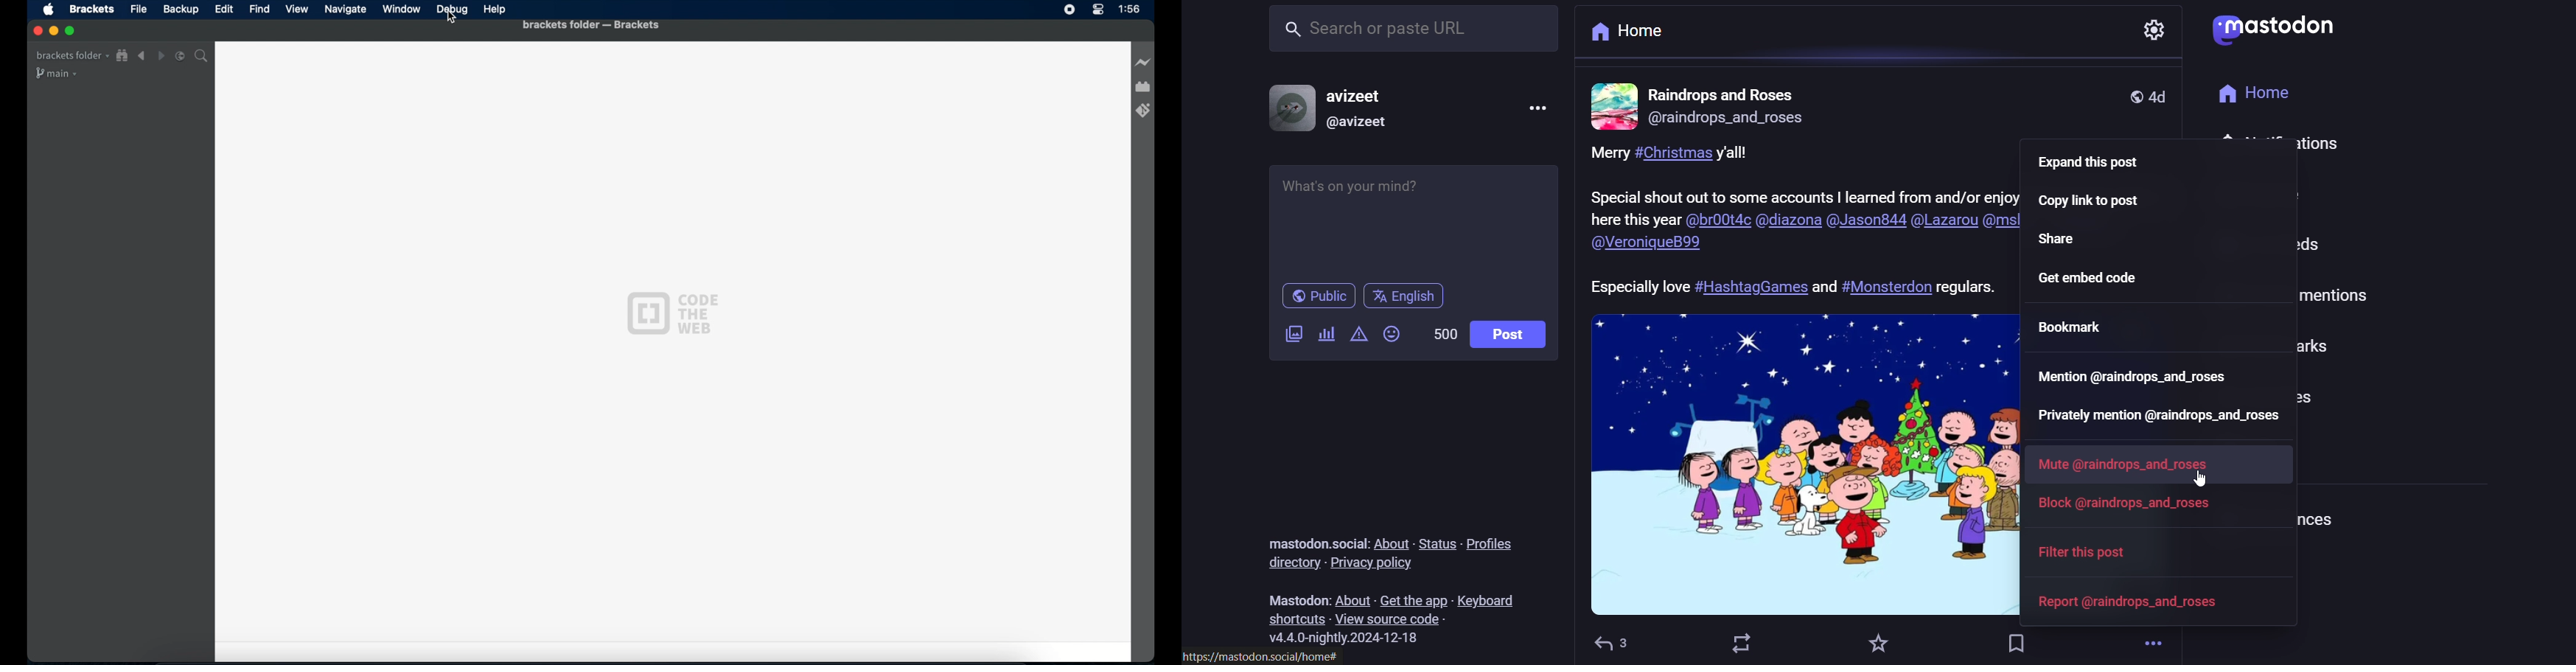  Describe the element at coordinates (2076, 551) in the screenshot. I see `filet the post` at that location.